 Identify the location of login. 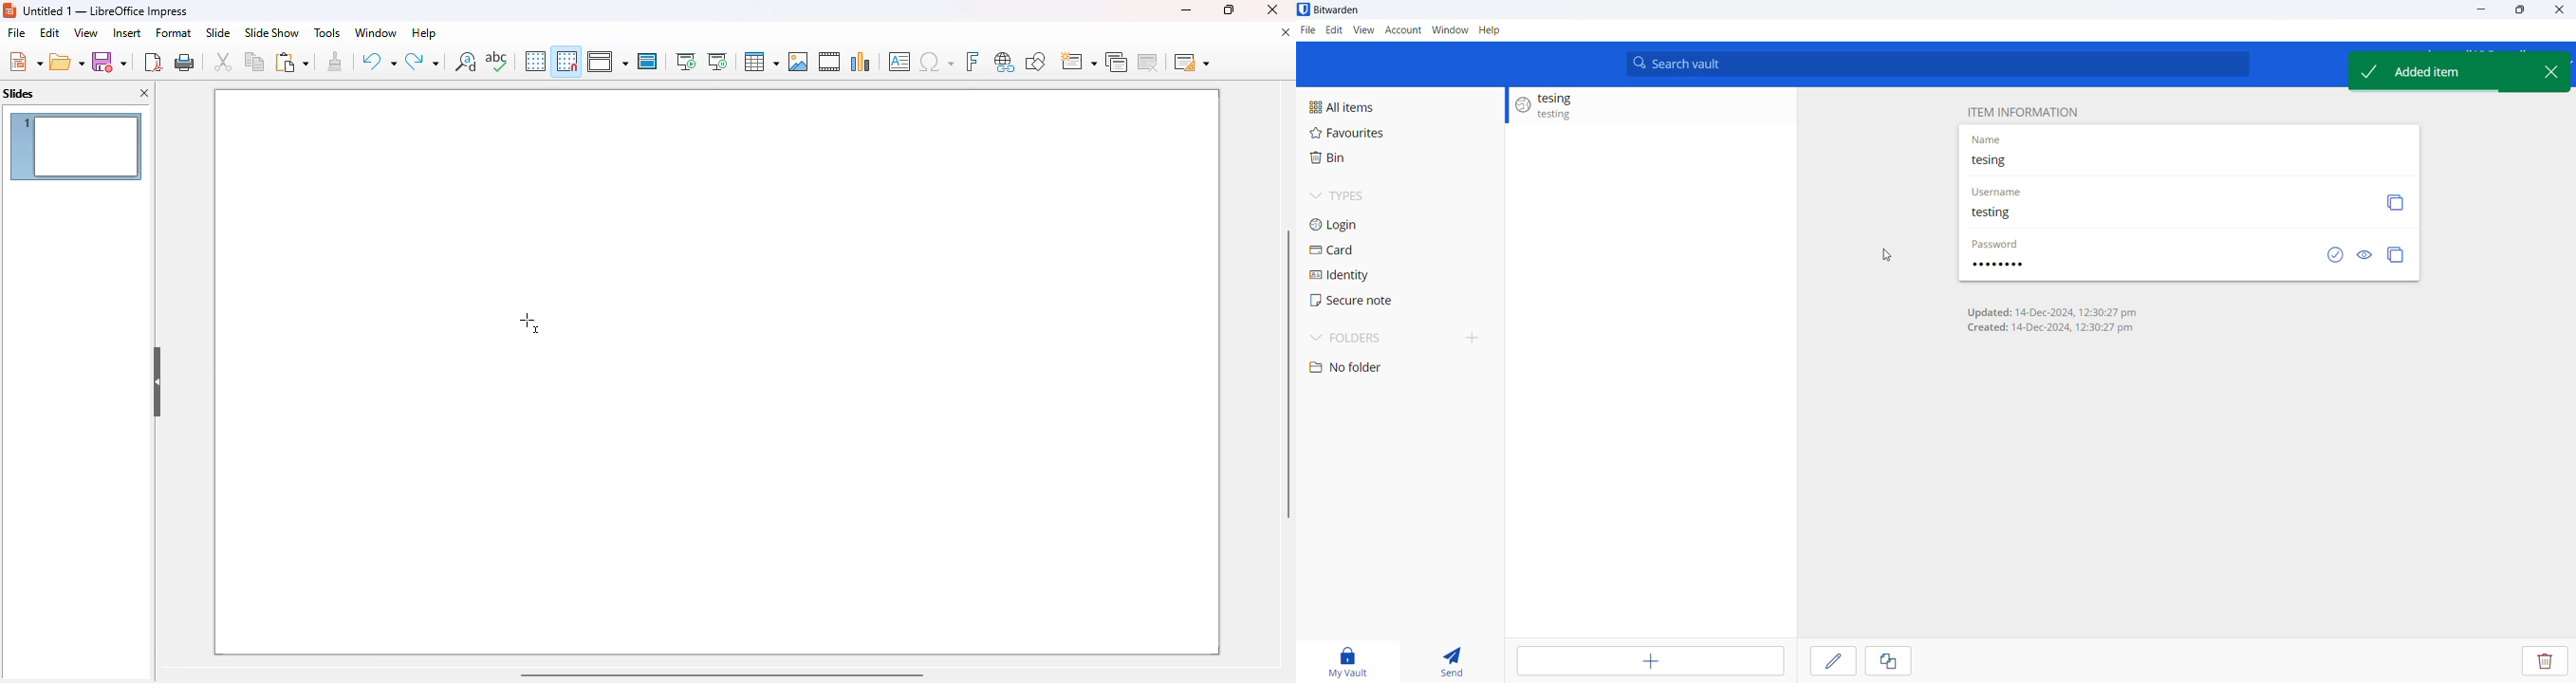
(1374, 227).